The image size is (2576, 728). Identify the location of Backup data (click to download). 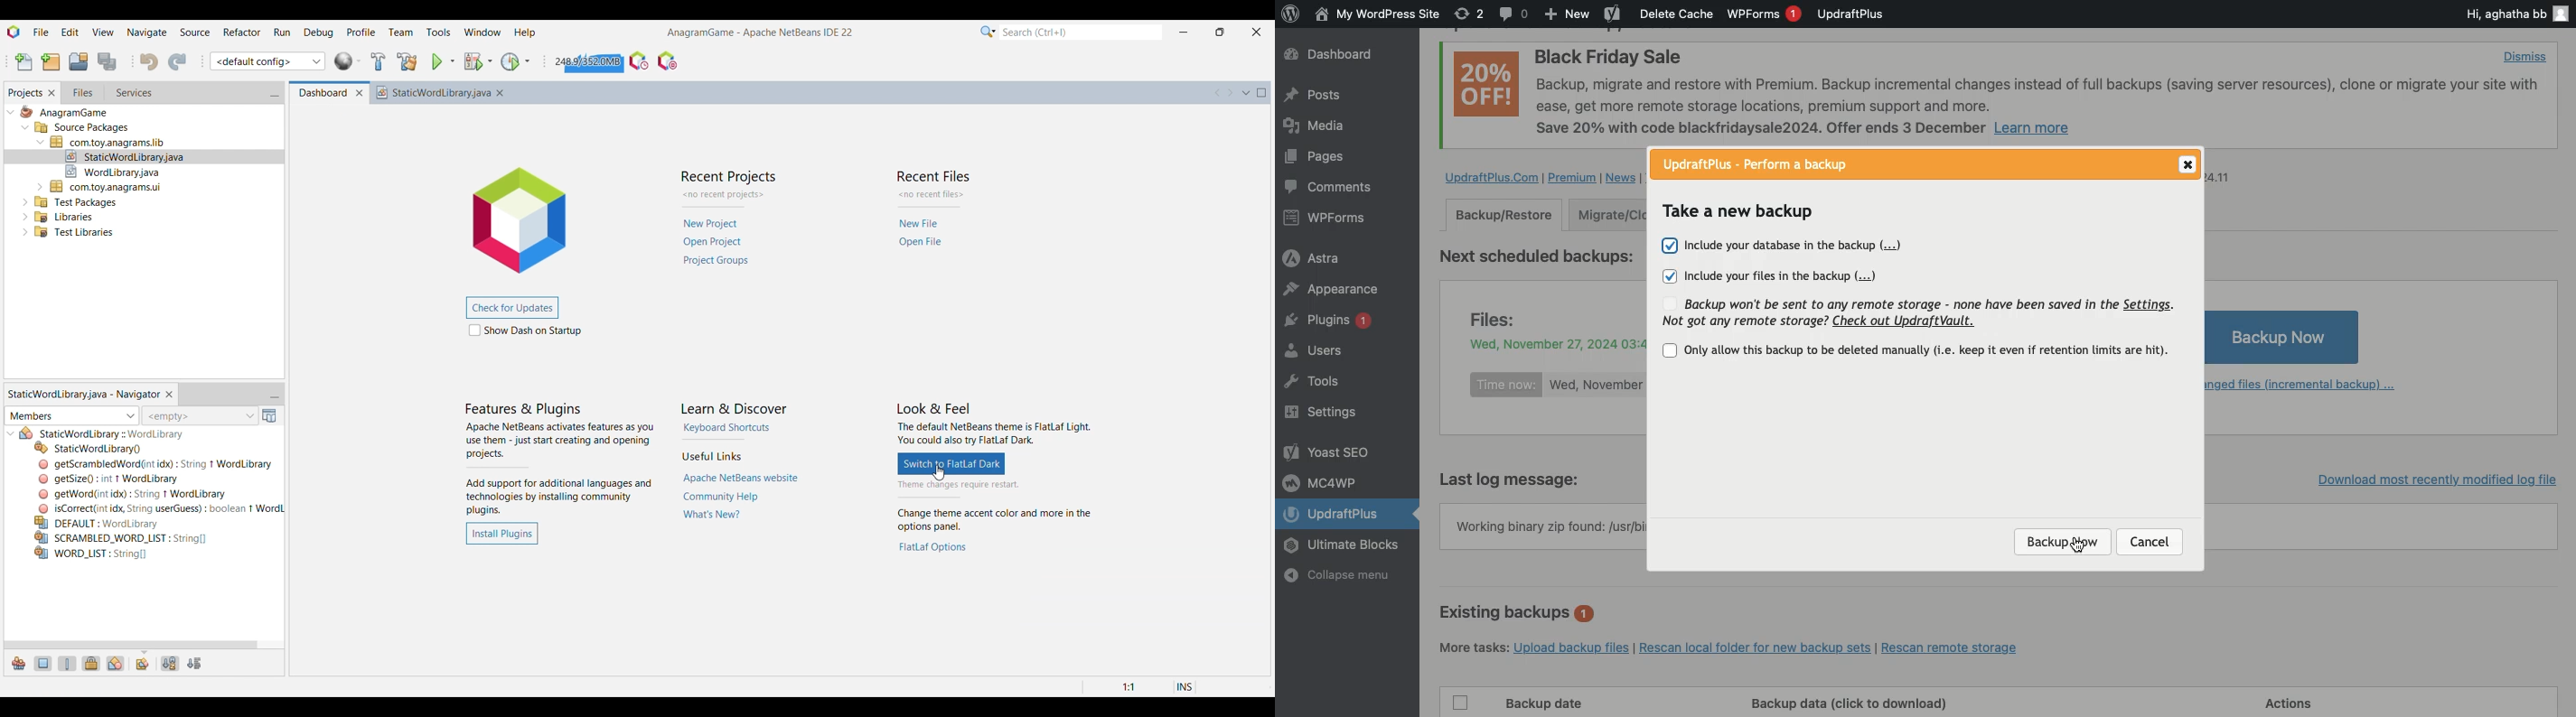
(1850, 703).